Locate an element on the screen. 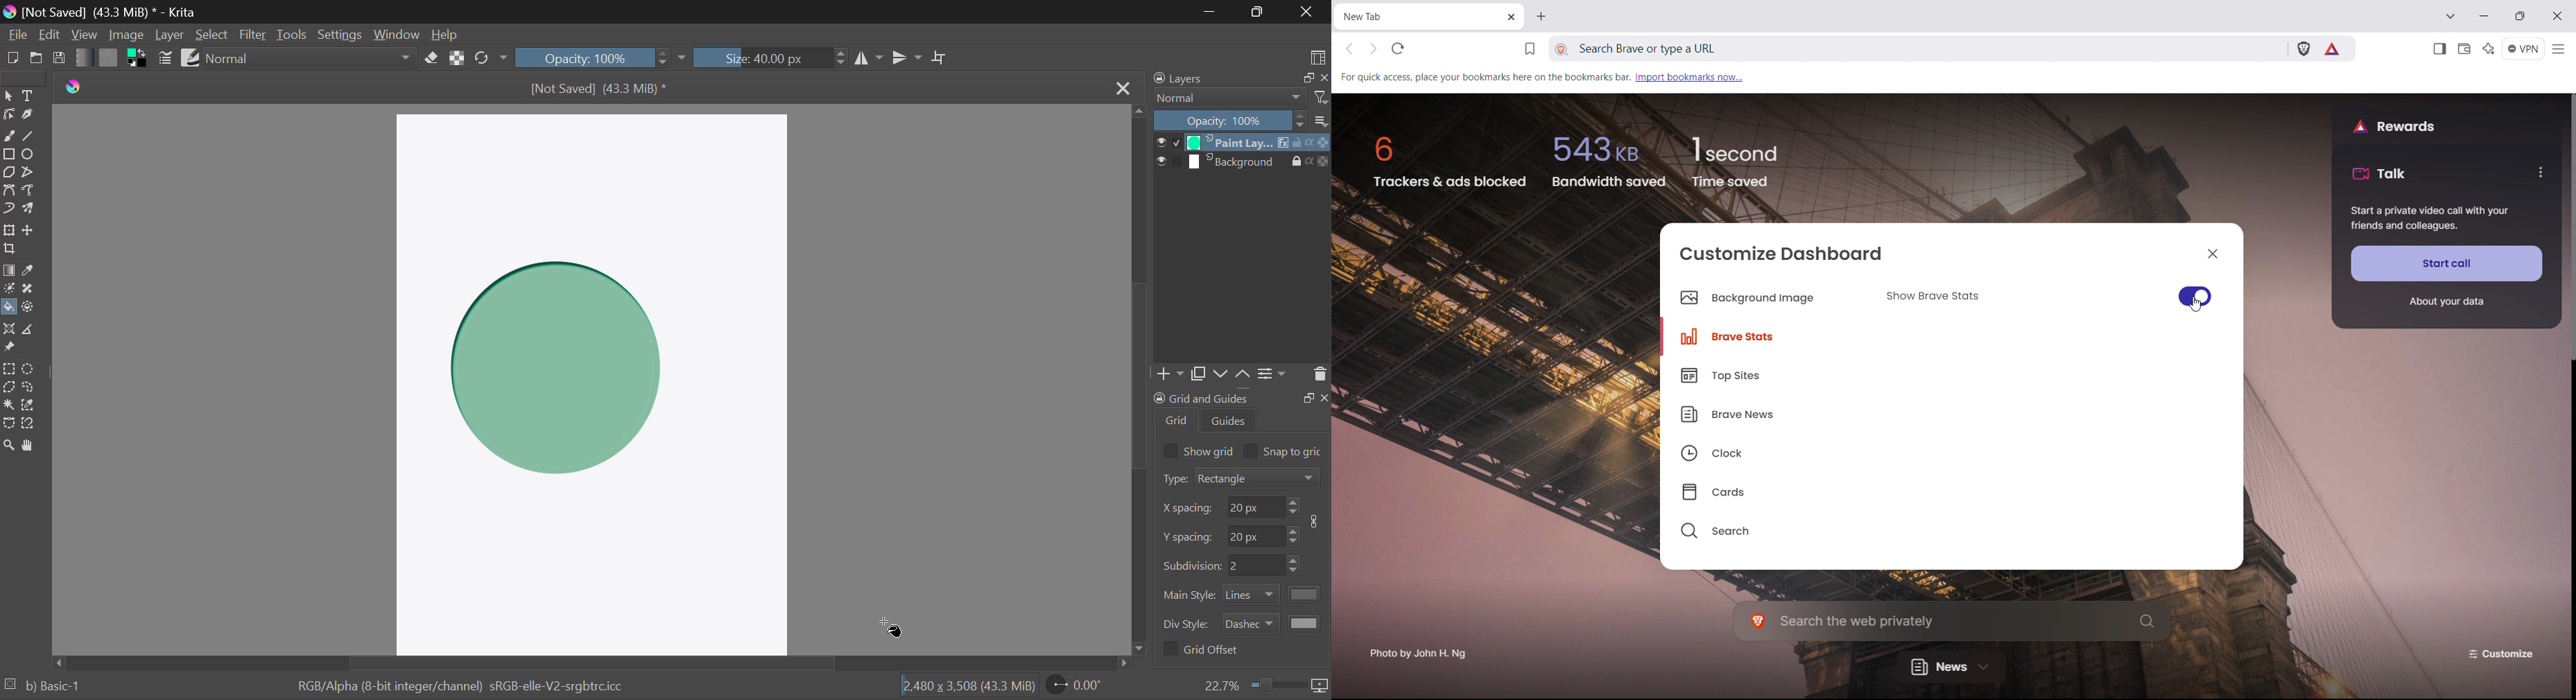  search in tabs is located at coordinates (2450, 15).